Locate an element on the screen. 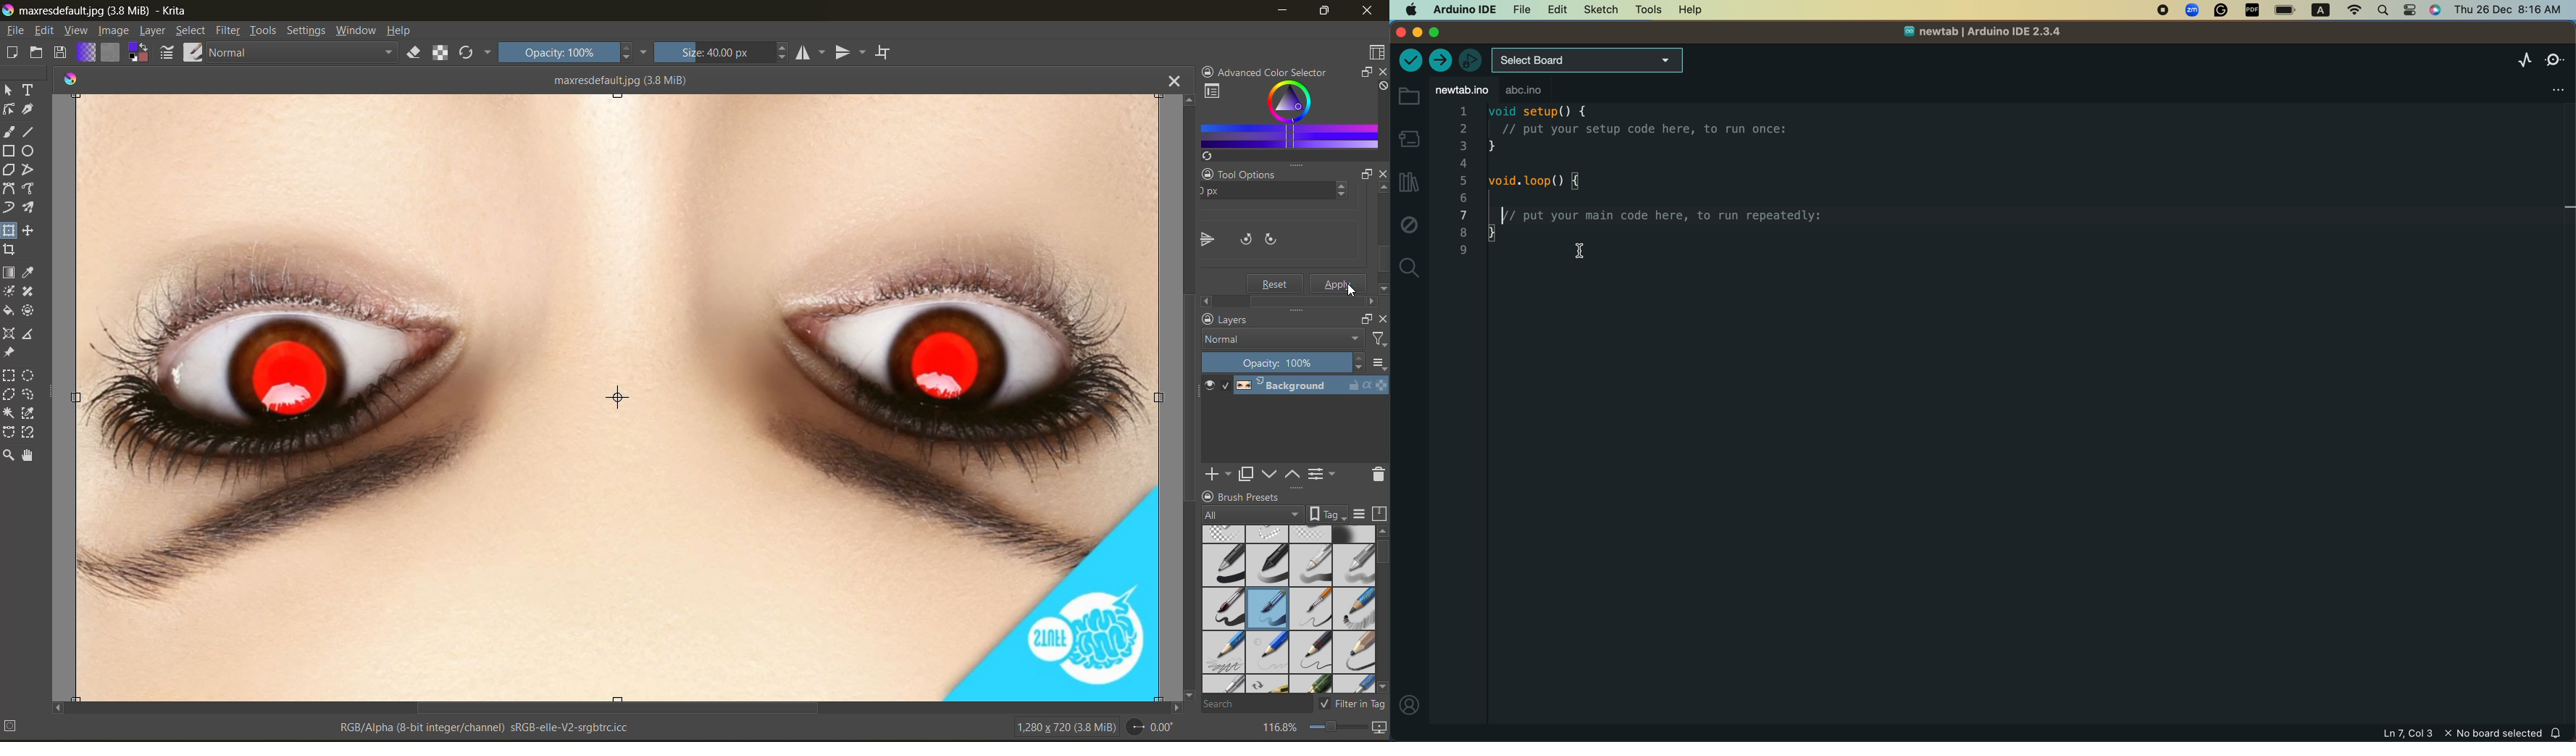 This screenshot has height=756, width=2576. tool is located at coordinates (32, 131).